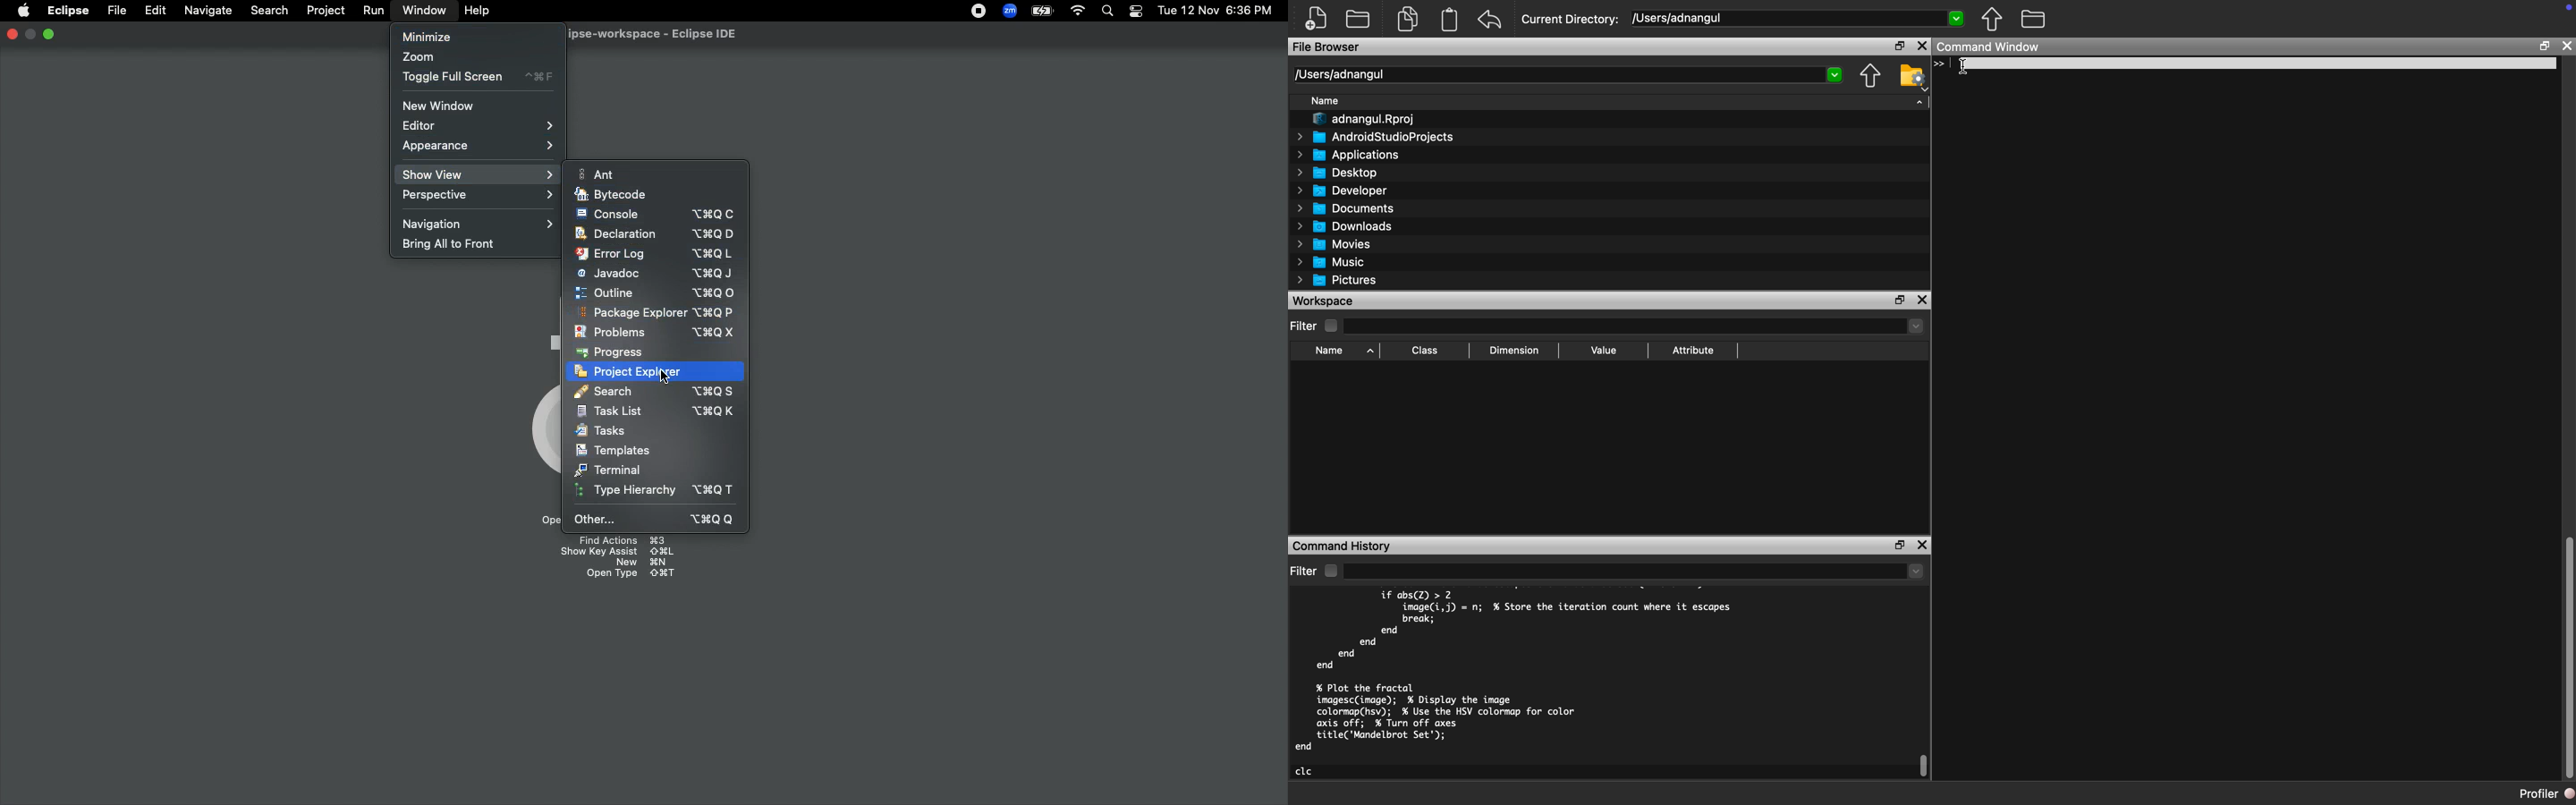 Image resolution: width=2576 pixels, height=812 pixels. I want to click on Name, so click(1324, 100).